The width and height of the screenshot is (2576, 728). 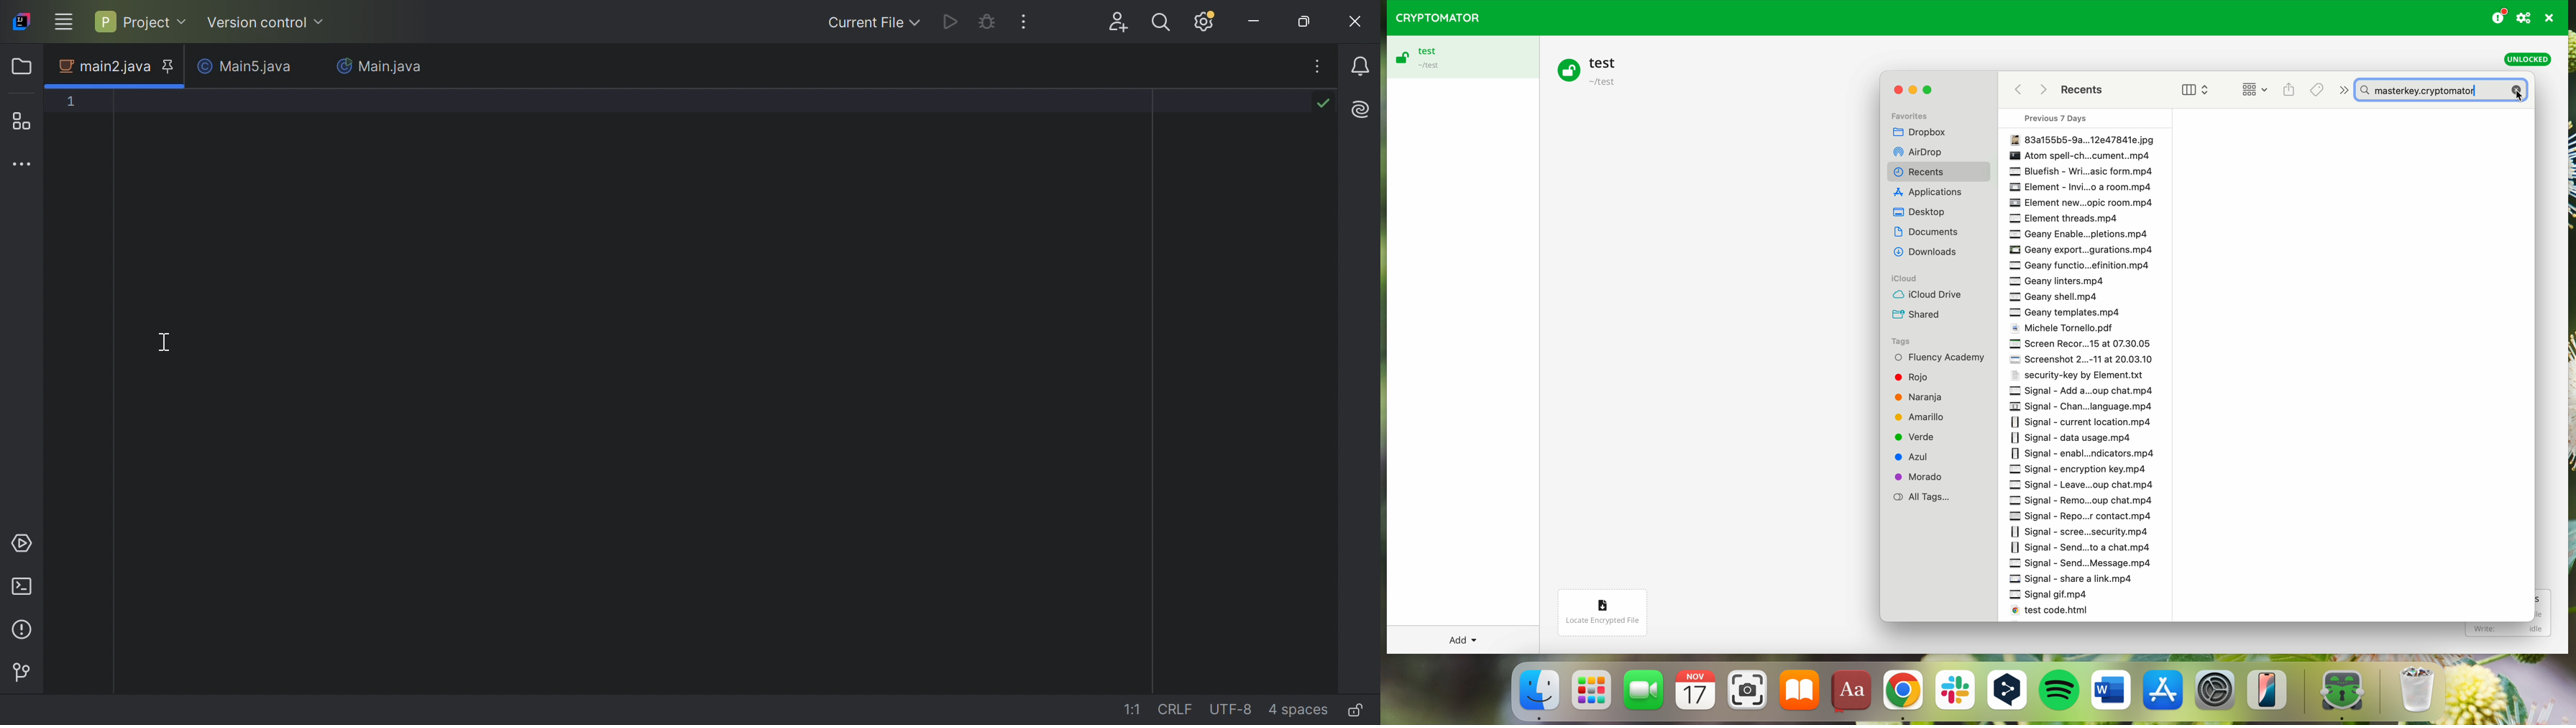 I want to click on Geany enable, so click(x=2077, y=234).